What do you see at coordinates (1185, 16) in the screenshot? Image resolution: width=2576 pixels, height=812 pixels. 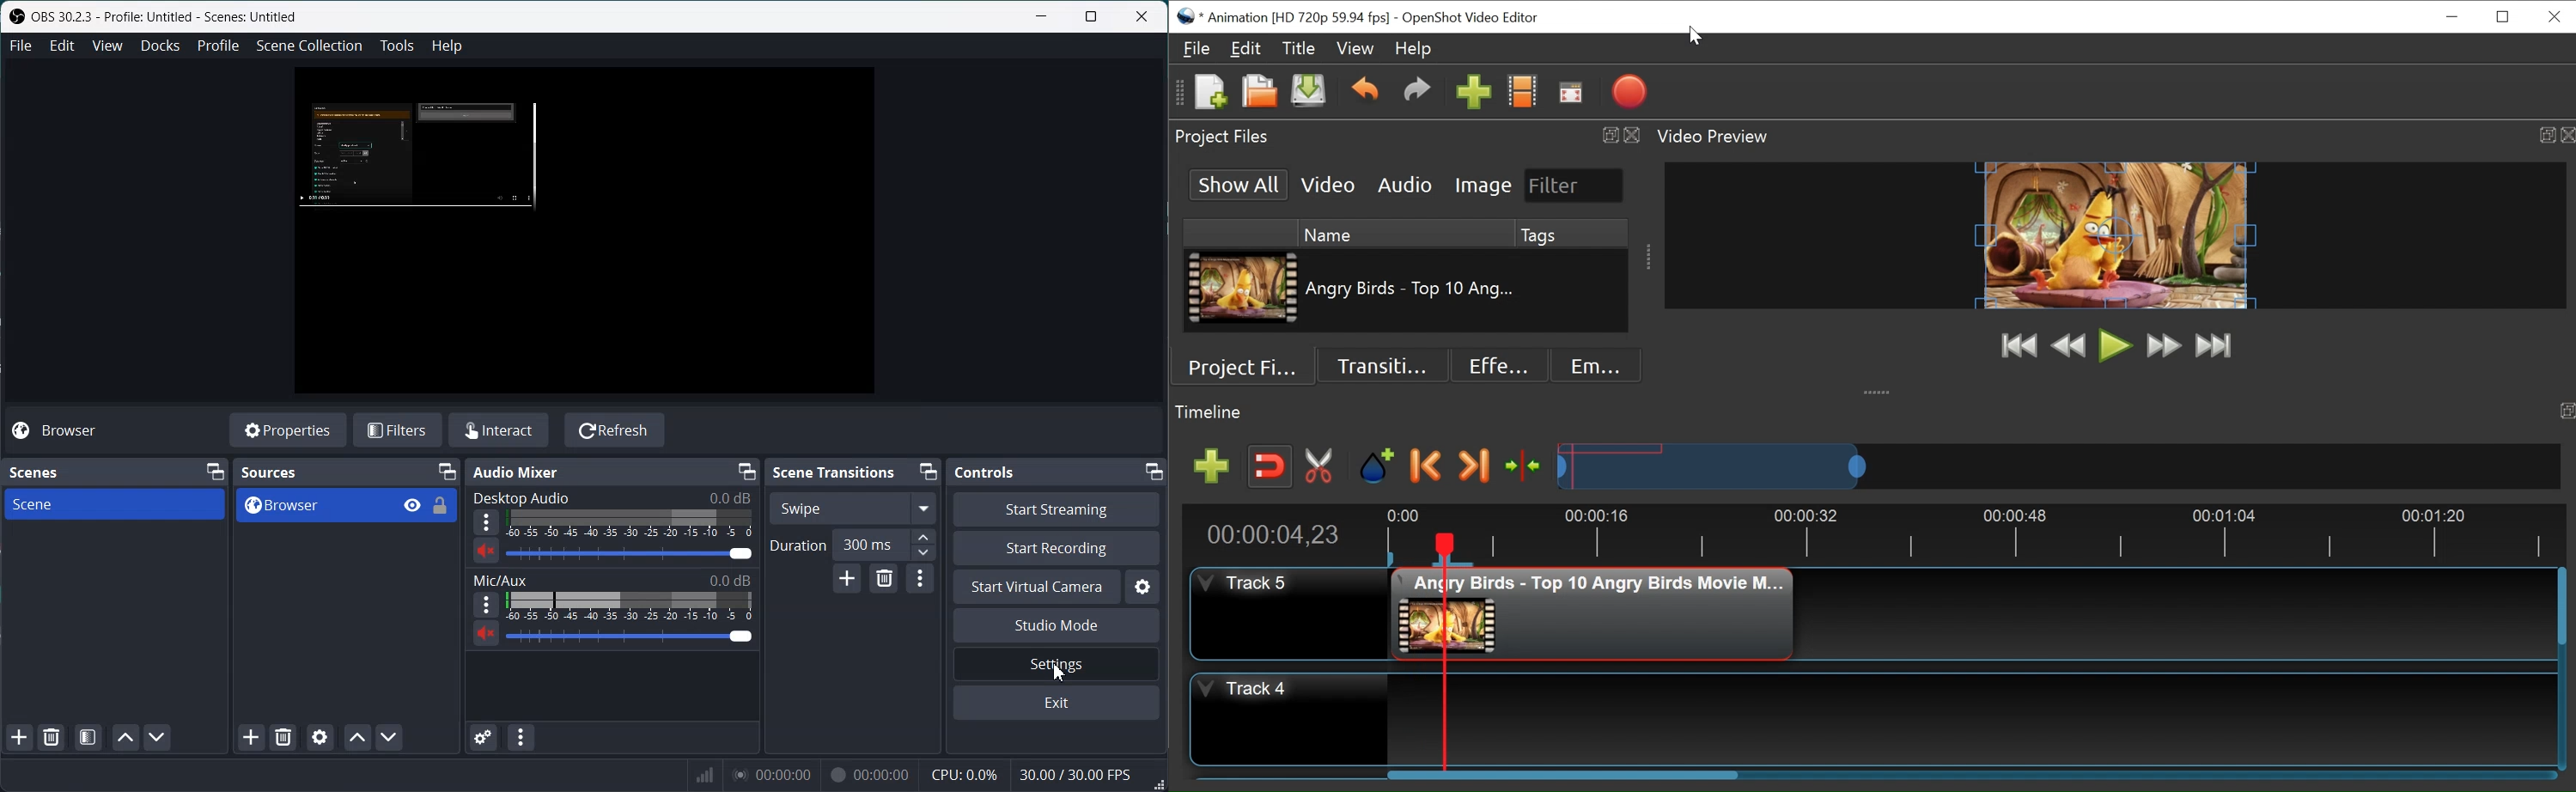 I see `OpenShot Desktop icon` at bounding box center [1185, 16].